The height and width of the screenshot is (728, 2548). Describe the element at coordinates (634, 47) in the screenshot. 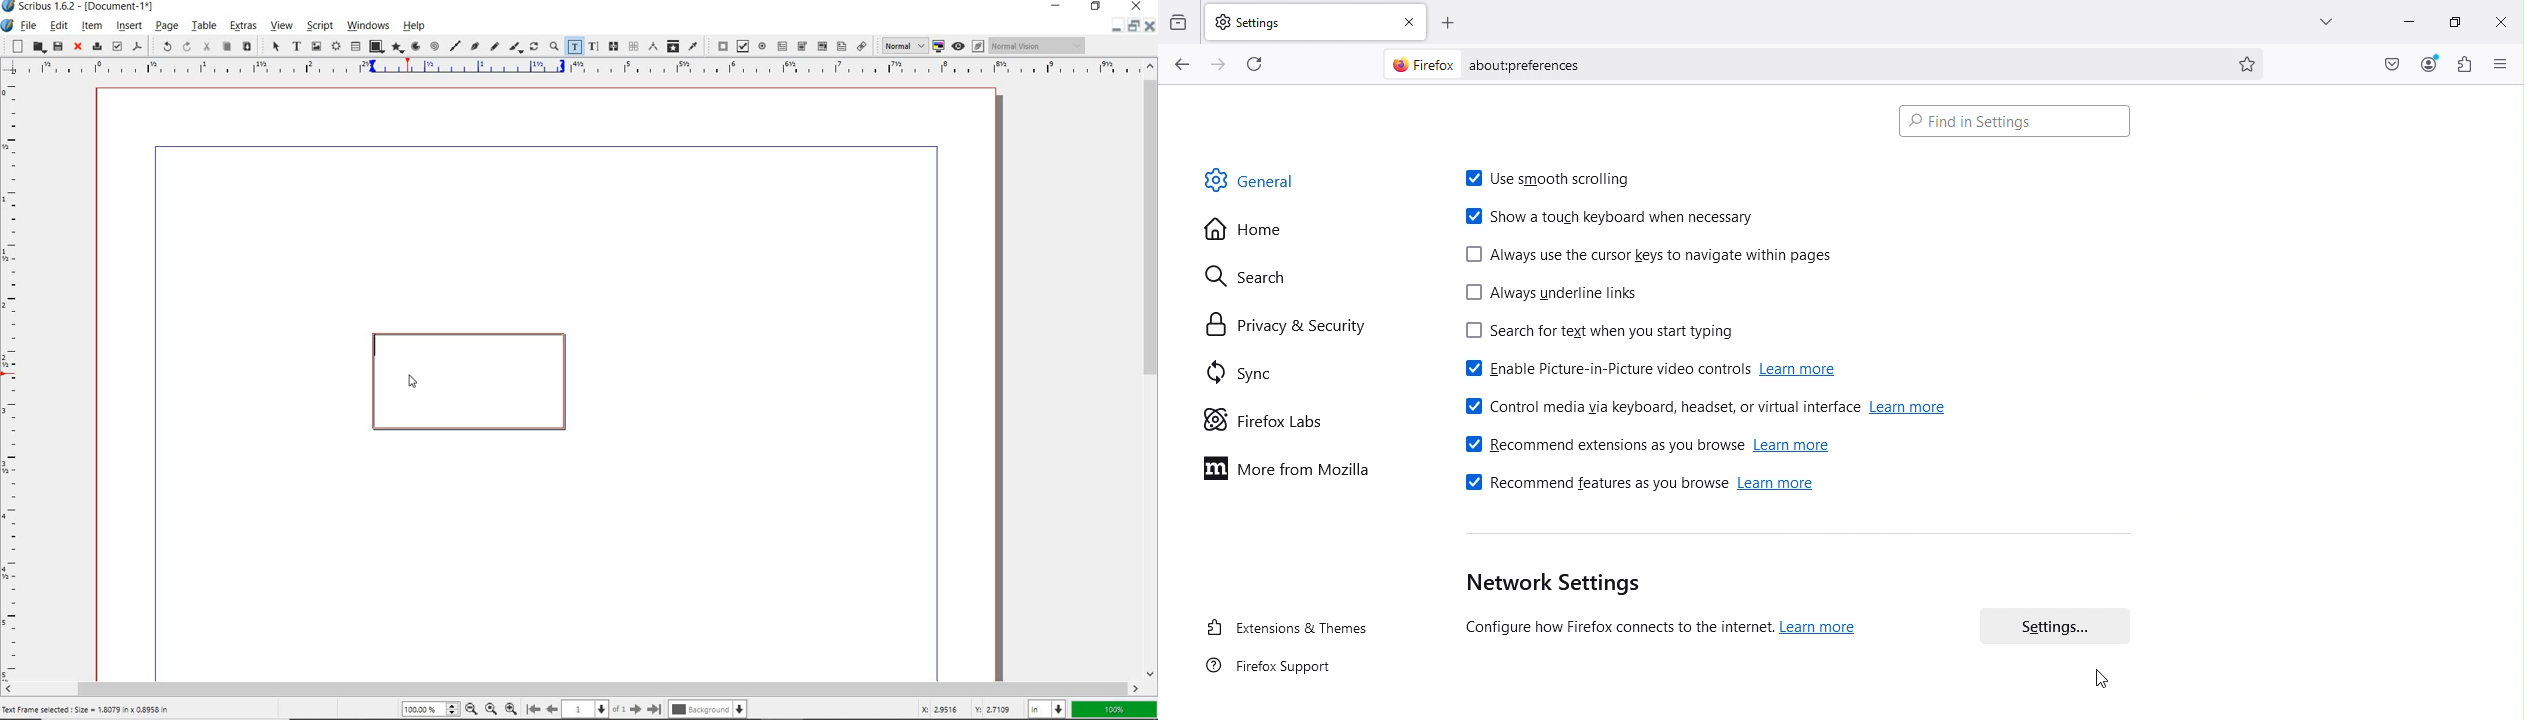

I see `unlink text frames` at that location.